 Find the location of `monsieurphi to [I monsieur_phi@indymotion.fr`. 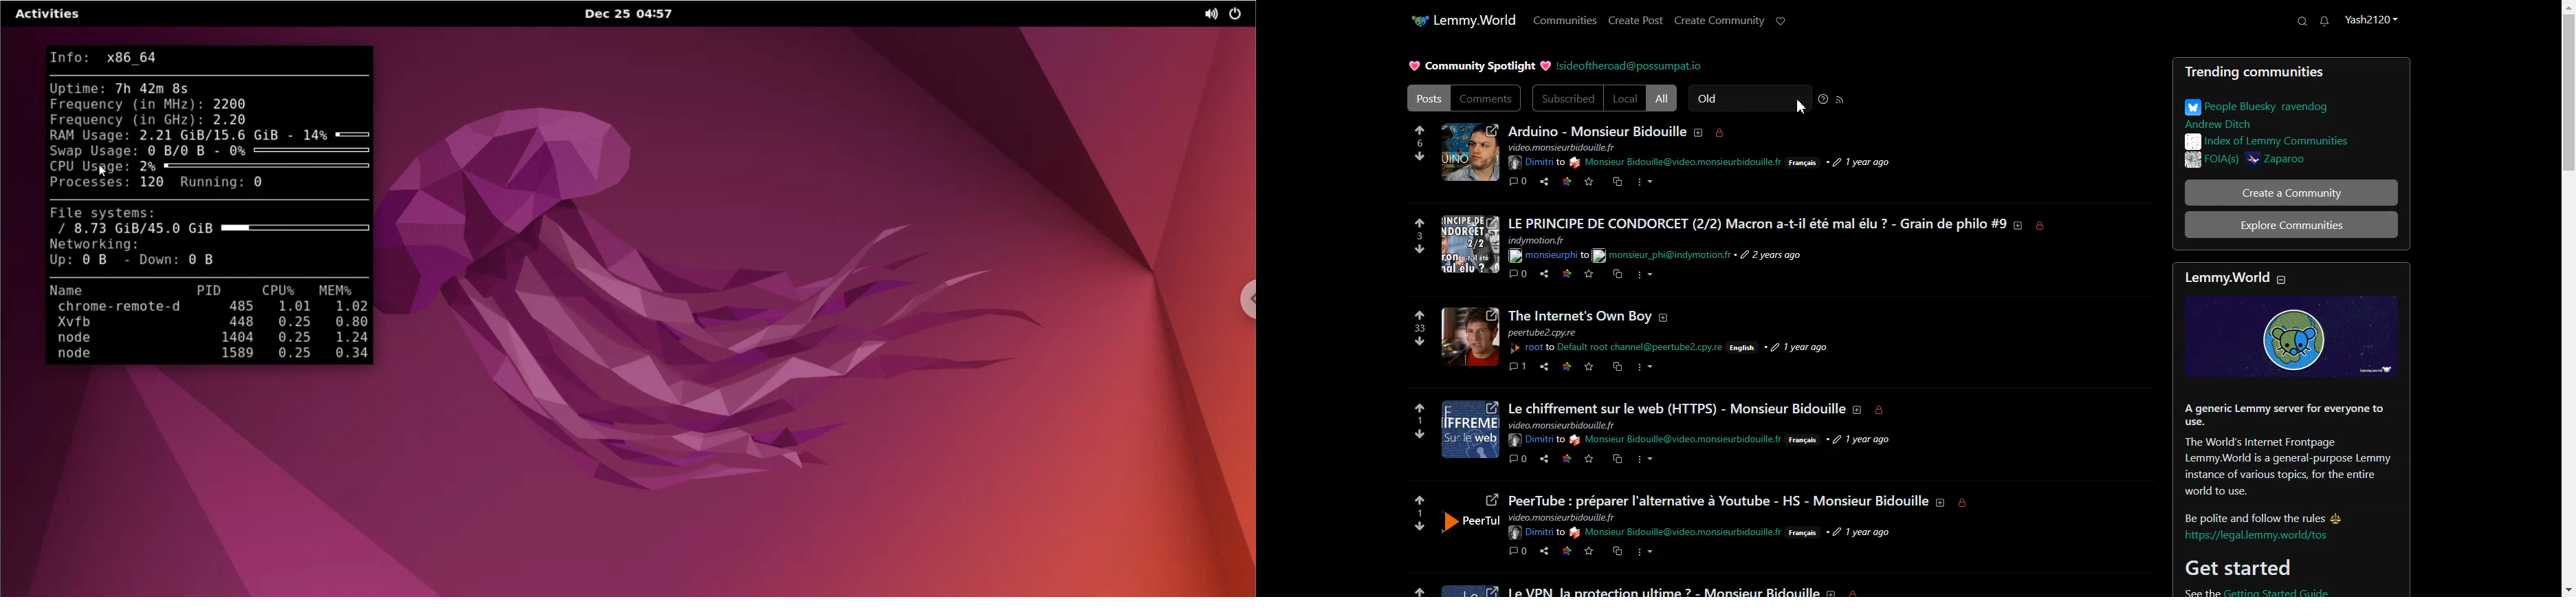

monsieurphi to [I monsieur_phi@indymotion.fr is located at coordinates (1549, 256).